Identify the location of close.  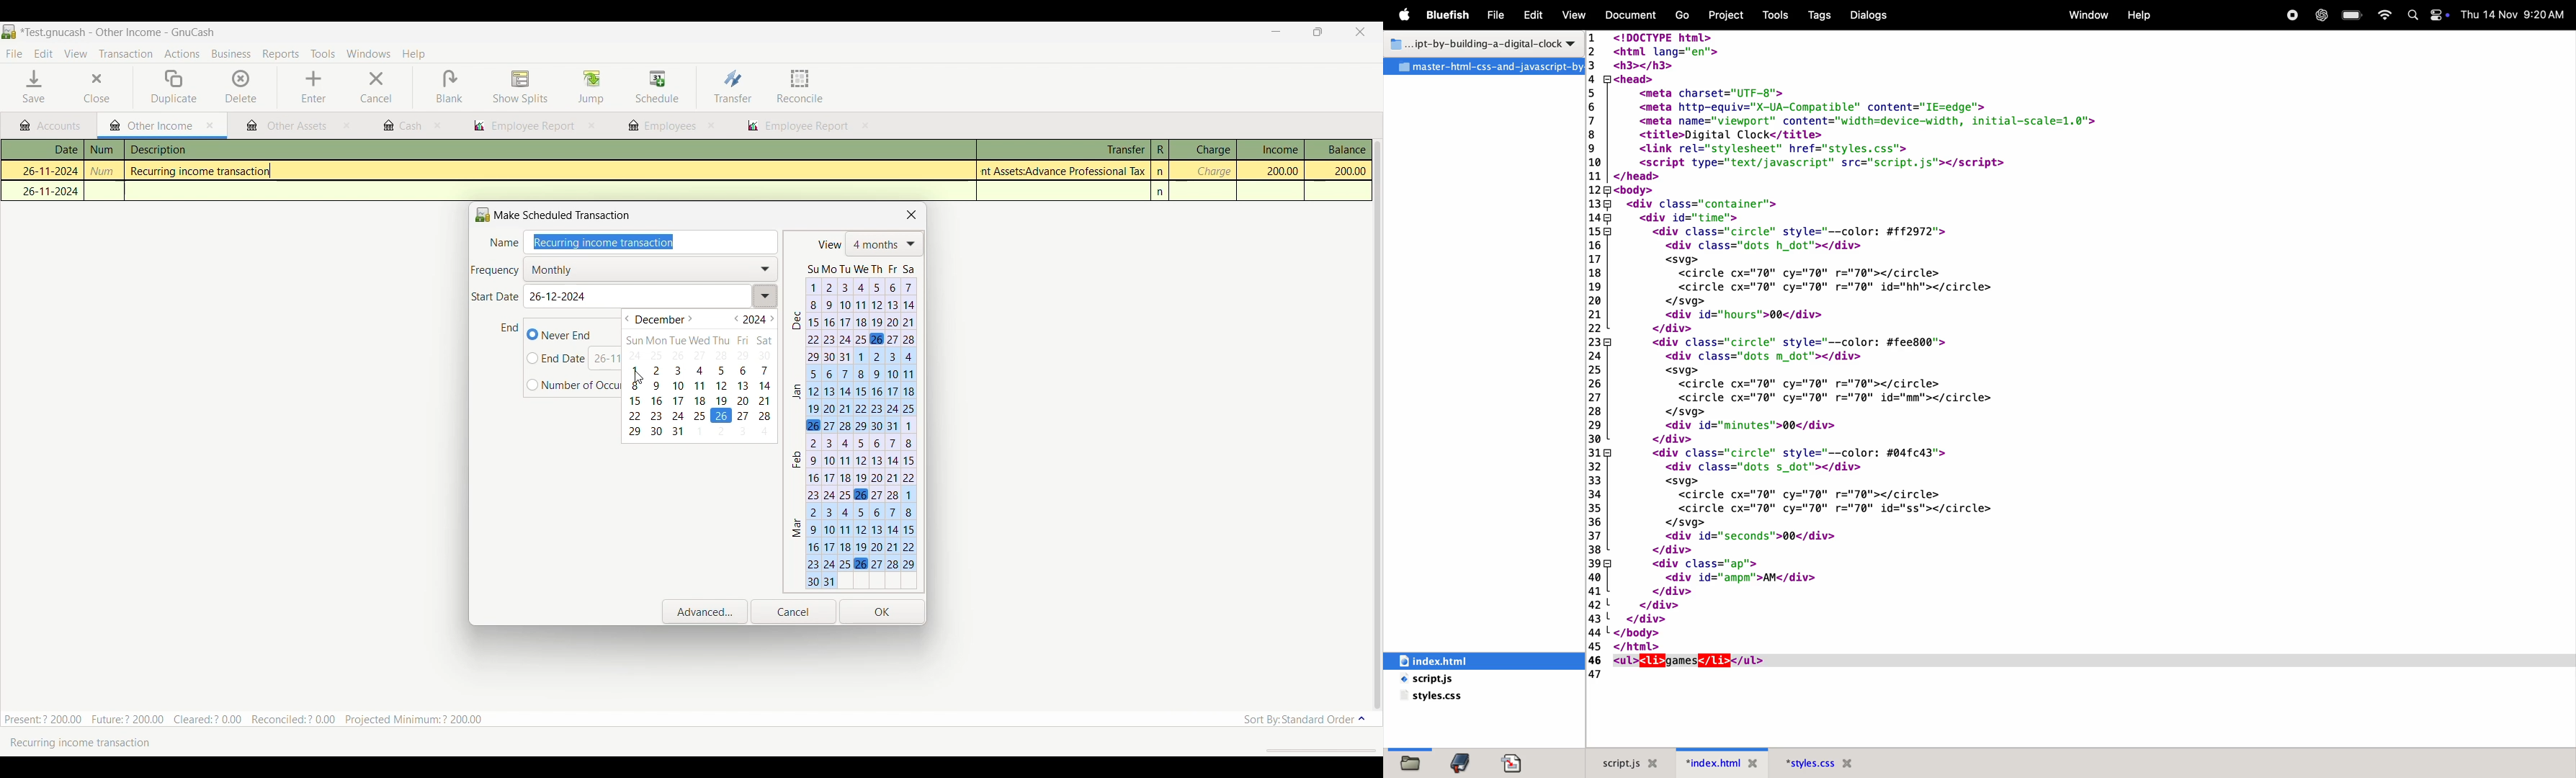
(439, 126).